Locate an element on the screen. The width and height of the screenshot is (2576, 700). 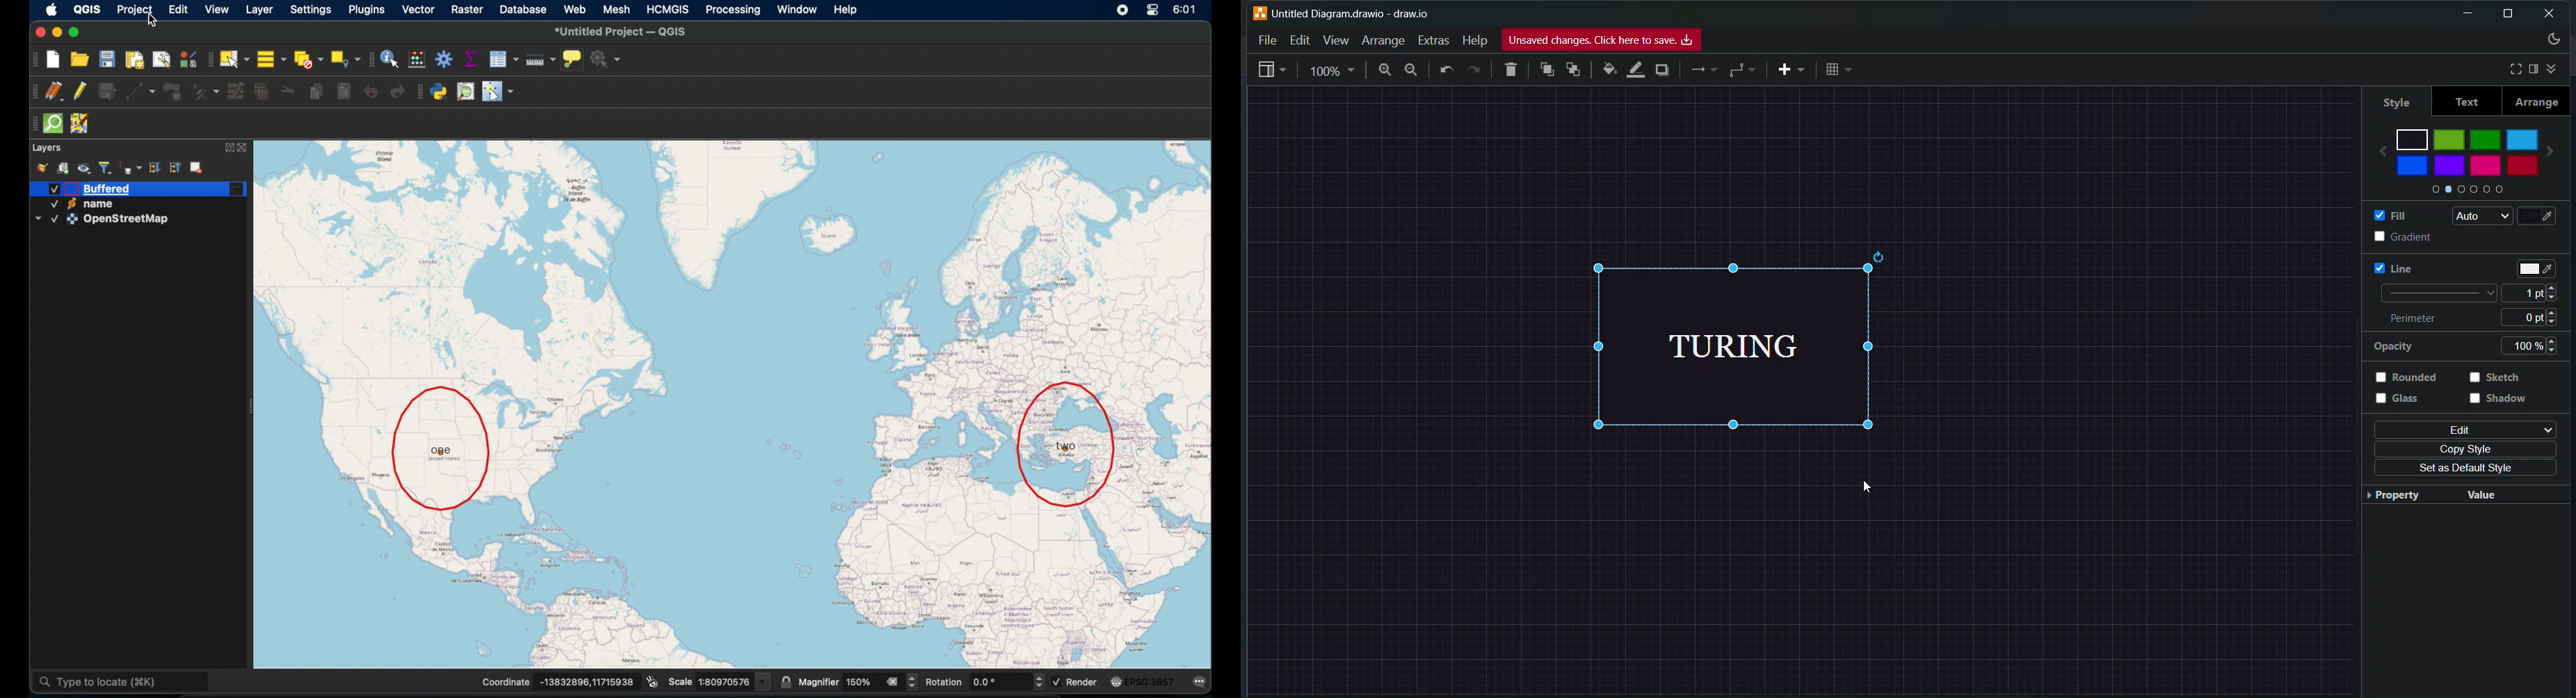
purple is located at coordinates (2452, 165).